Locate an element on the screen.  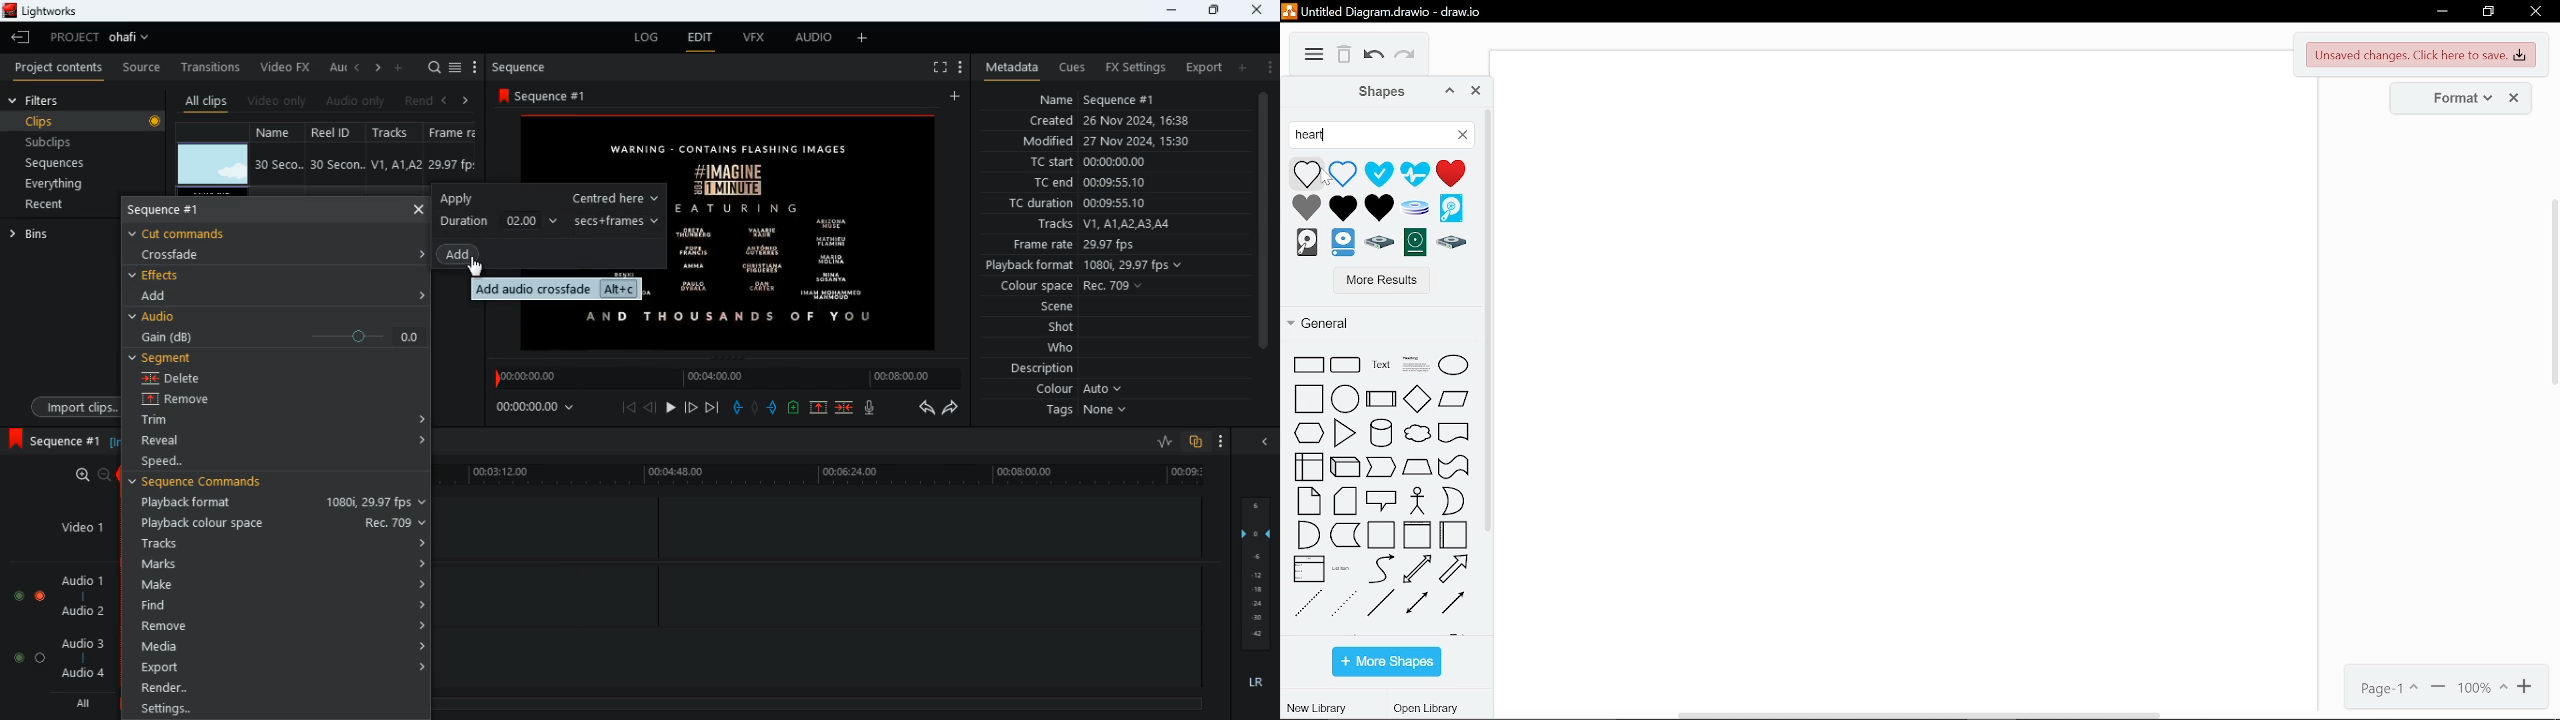
diamond is located at coordinates (1379, 469).